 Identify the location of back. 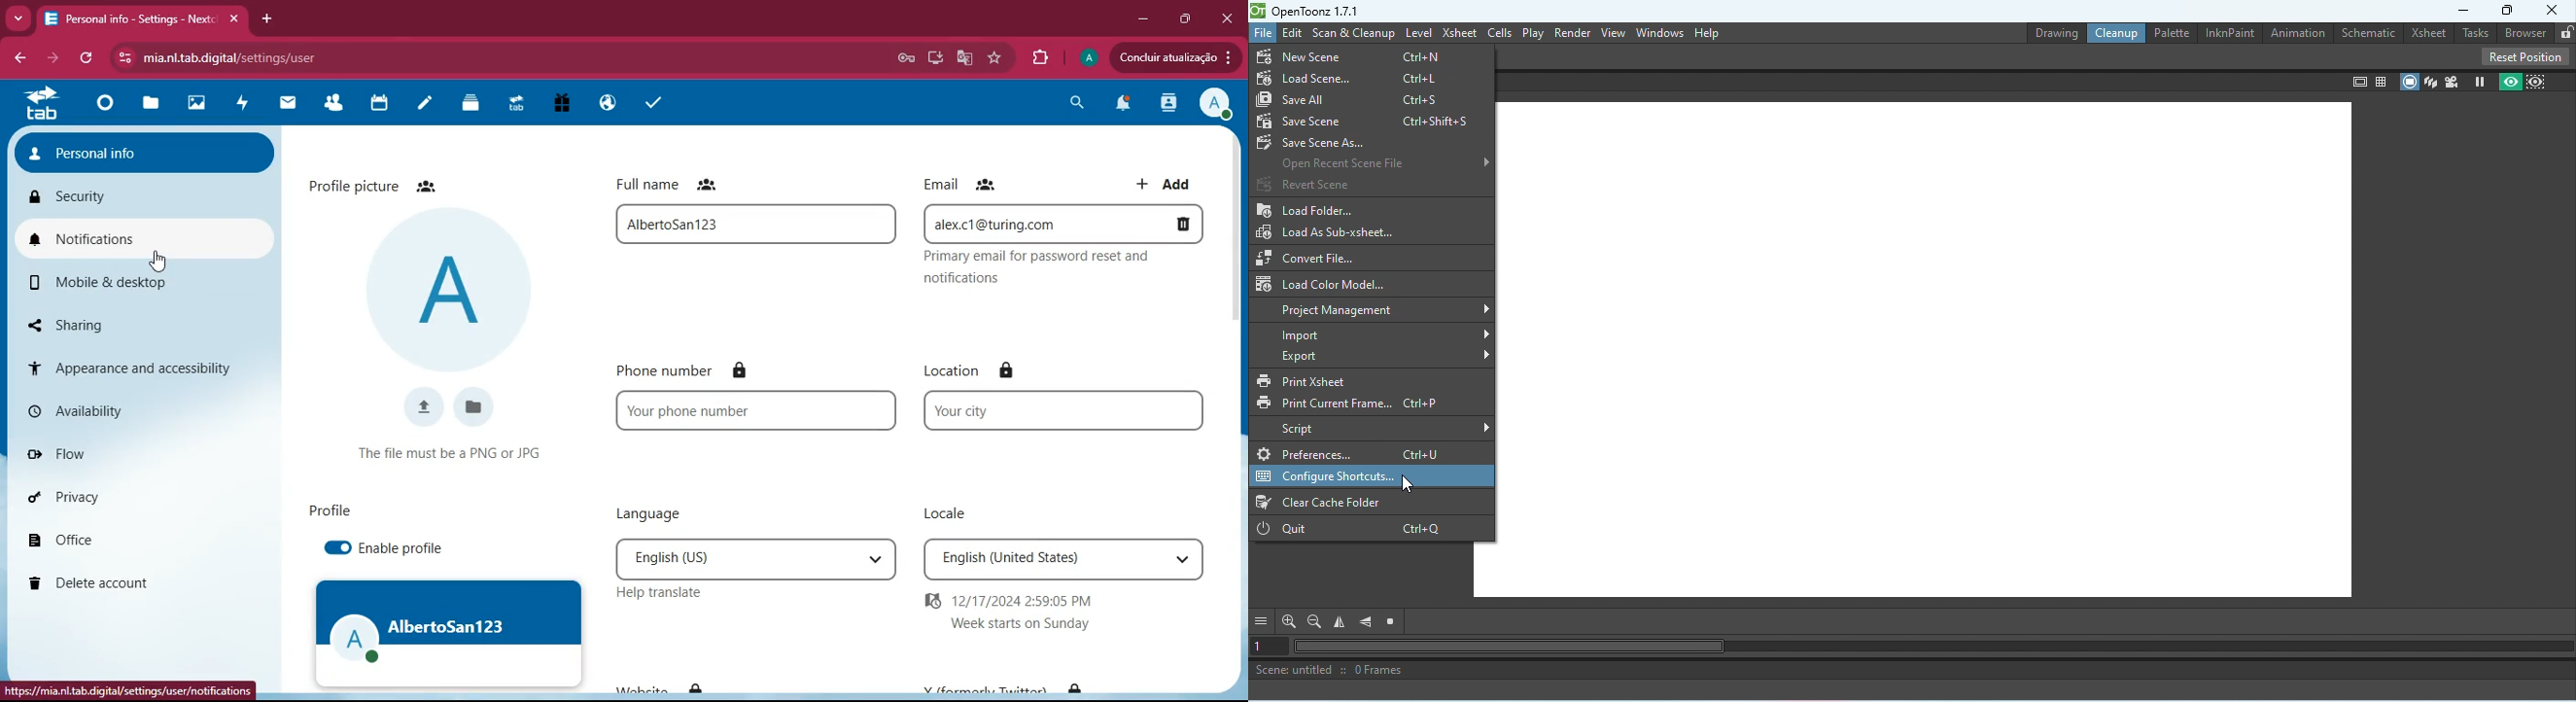
(21, 59).